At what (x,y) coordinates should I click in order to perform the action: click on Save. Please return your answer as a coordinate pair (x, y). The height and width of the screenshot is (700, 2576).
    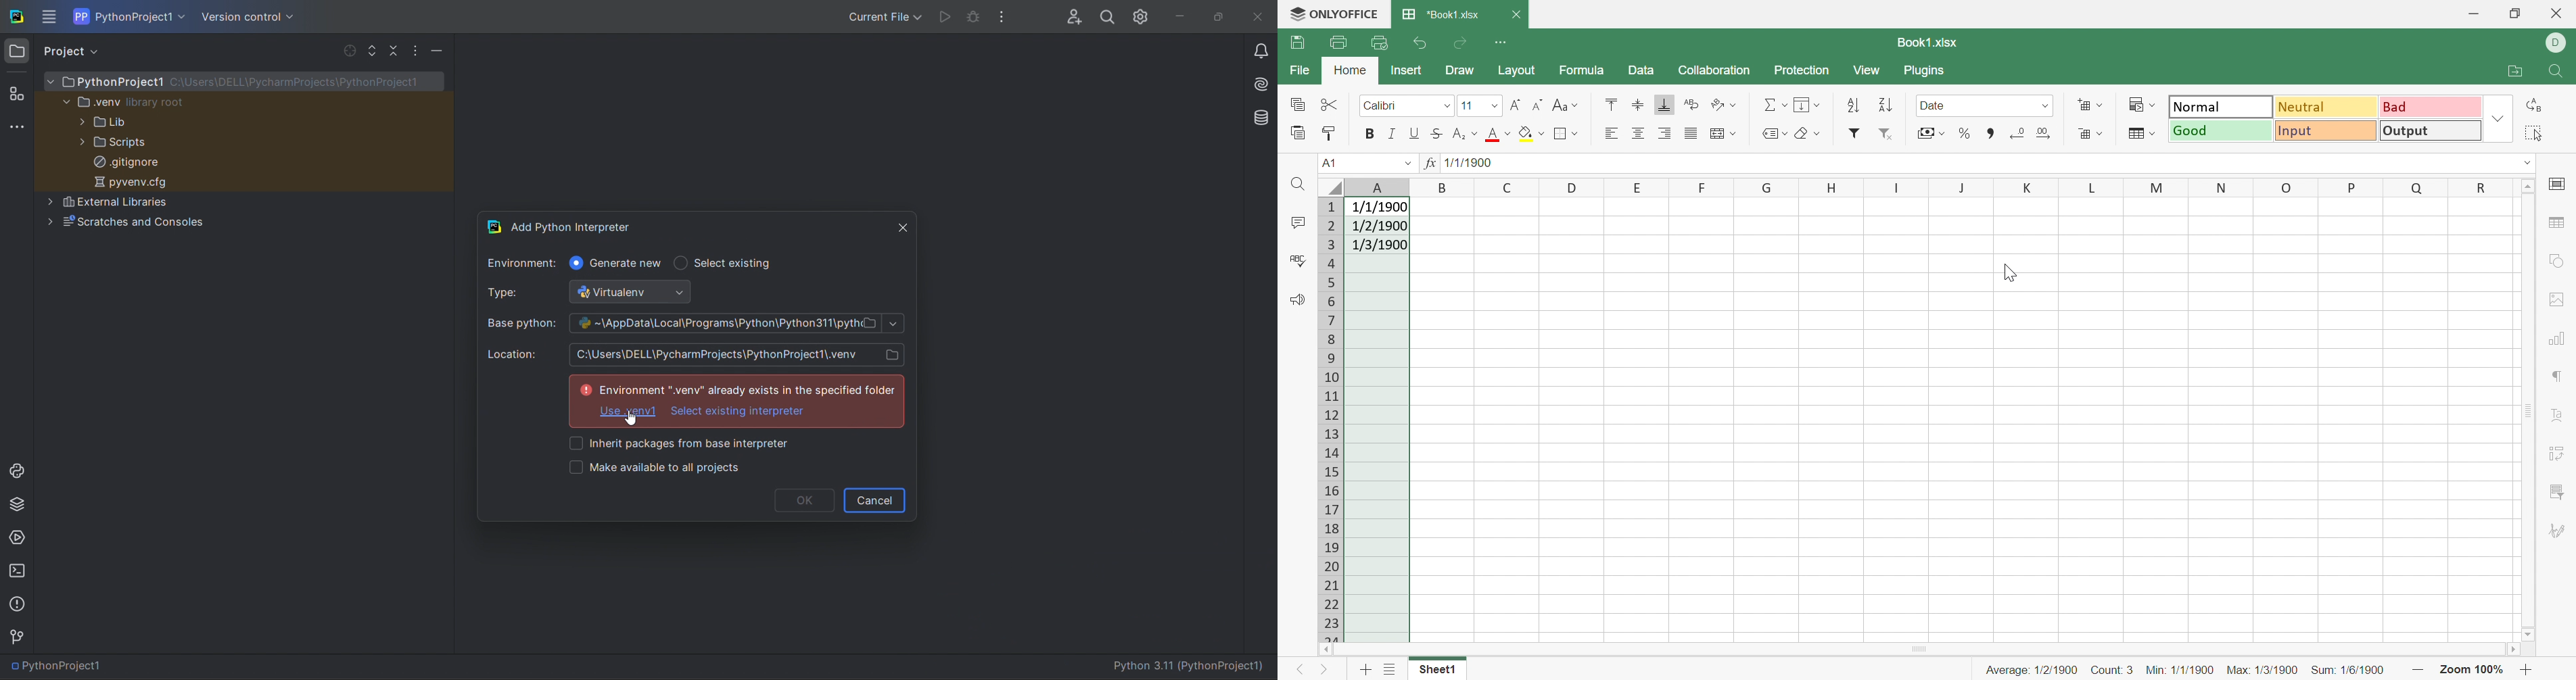
    Looking at the image, I should click on (1298, 42).